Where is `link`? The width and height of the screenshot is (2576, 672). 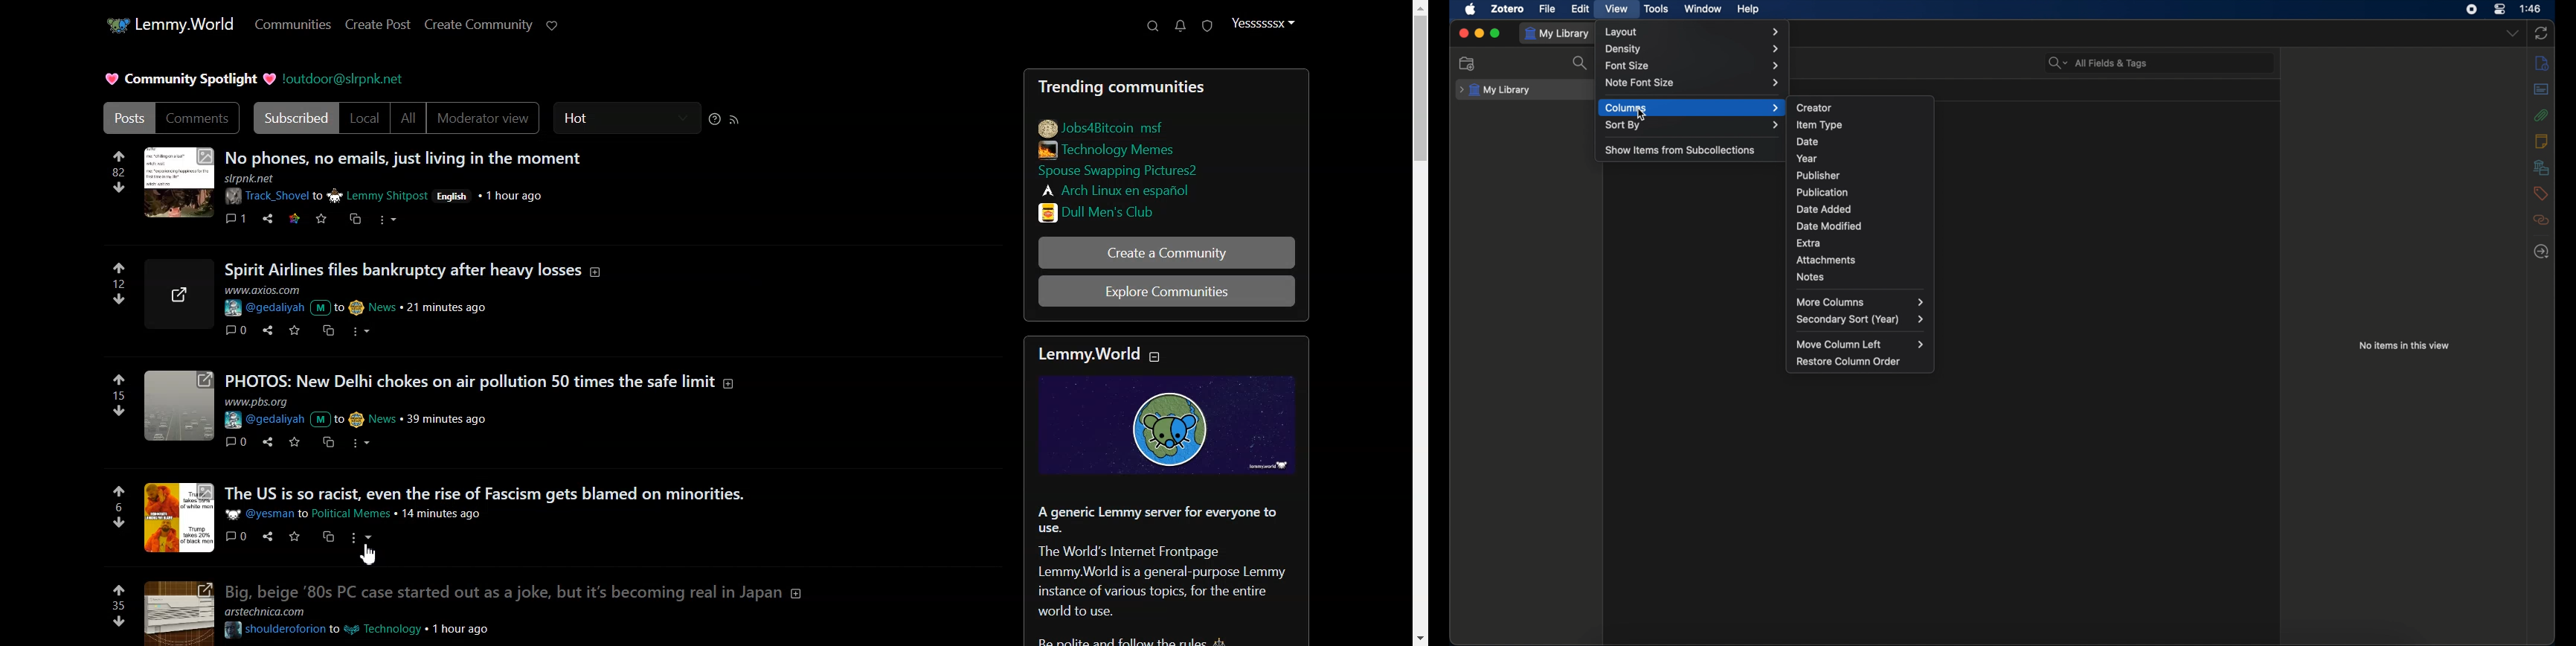
link is located at coordinates (1103, 126).